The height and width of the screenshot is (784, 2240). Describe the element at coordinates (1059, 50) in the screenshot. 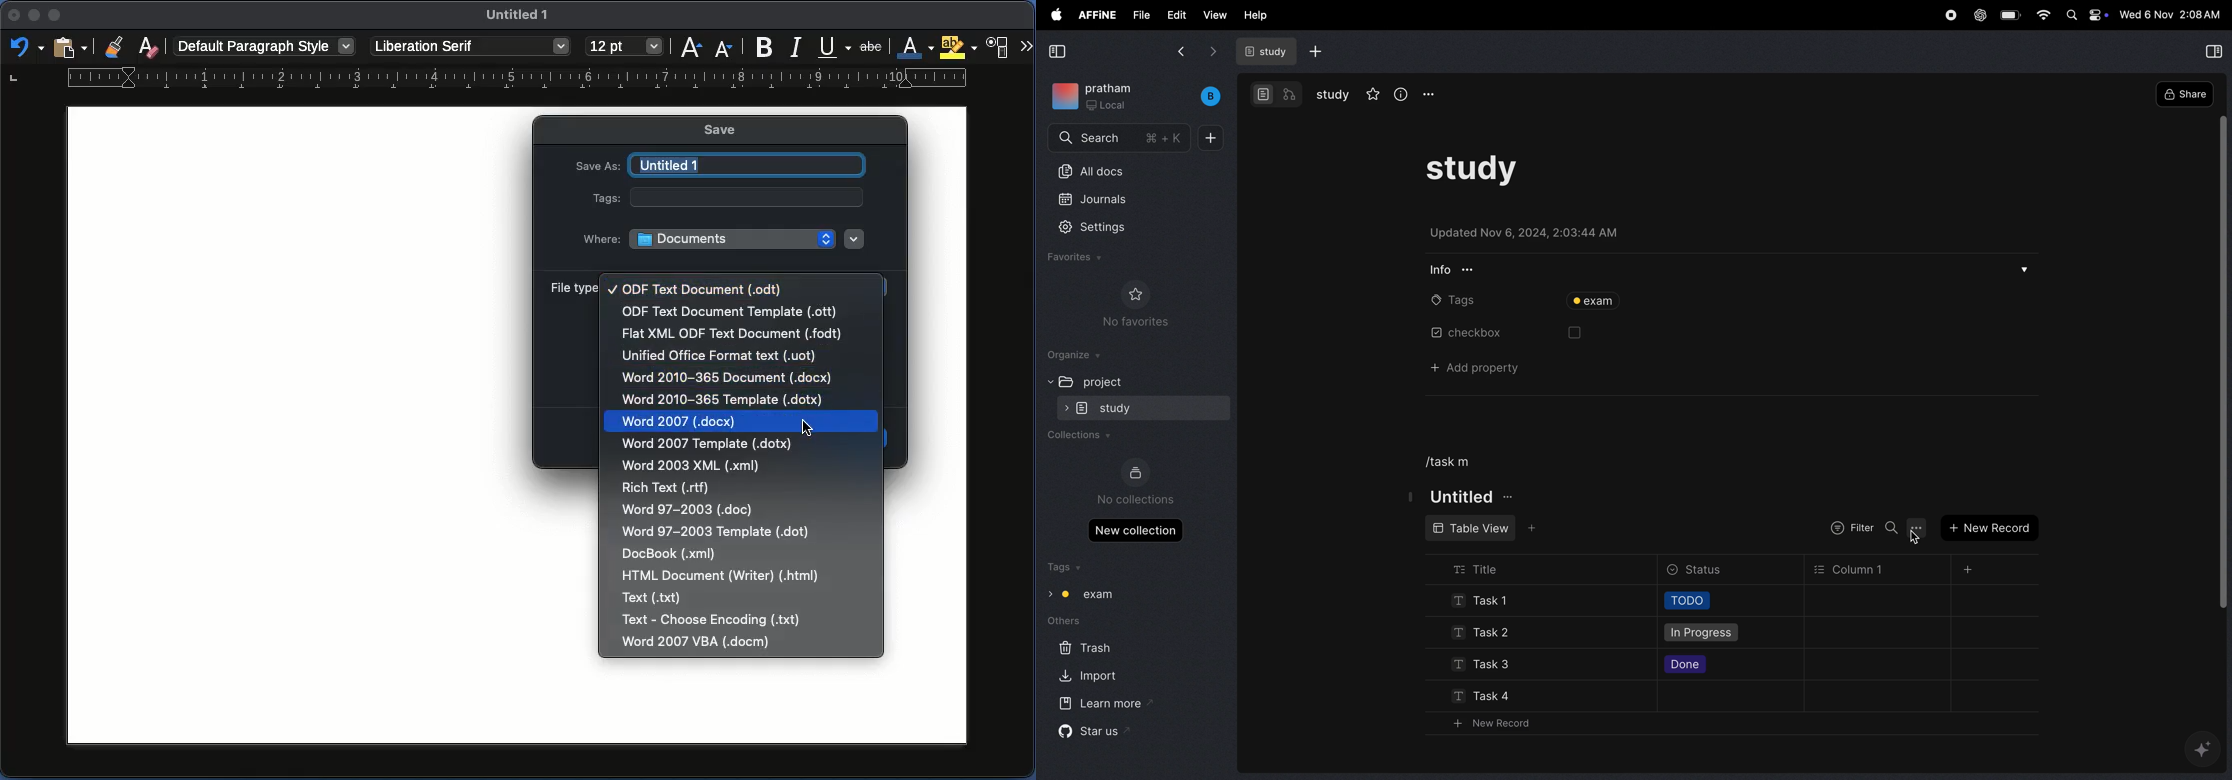

I see `collapse view` at that location.